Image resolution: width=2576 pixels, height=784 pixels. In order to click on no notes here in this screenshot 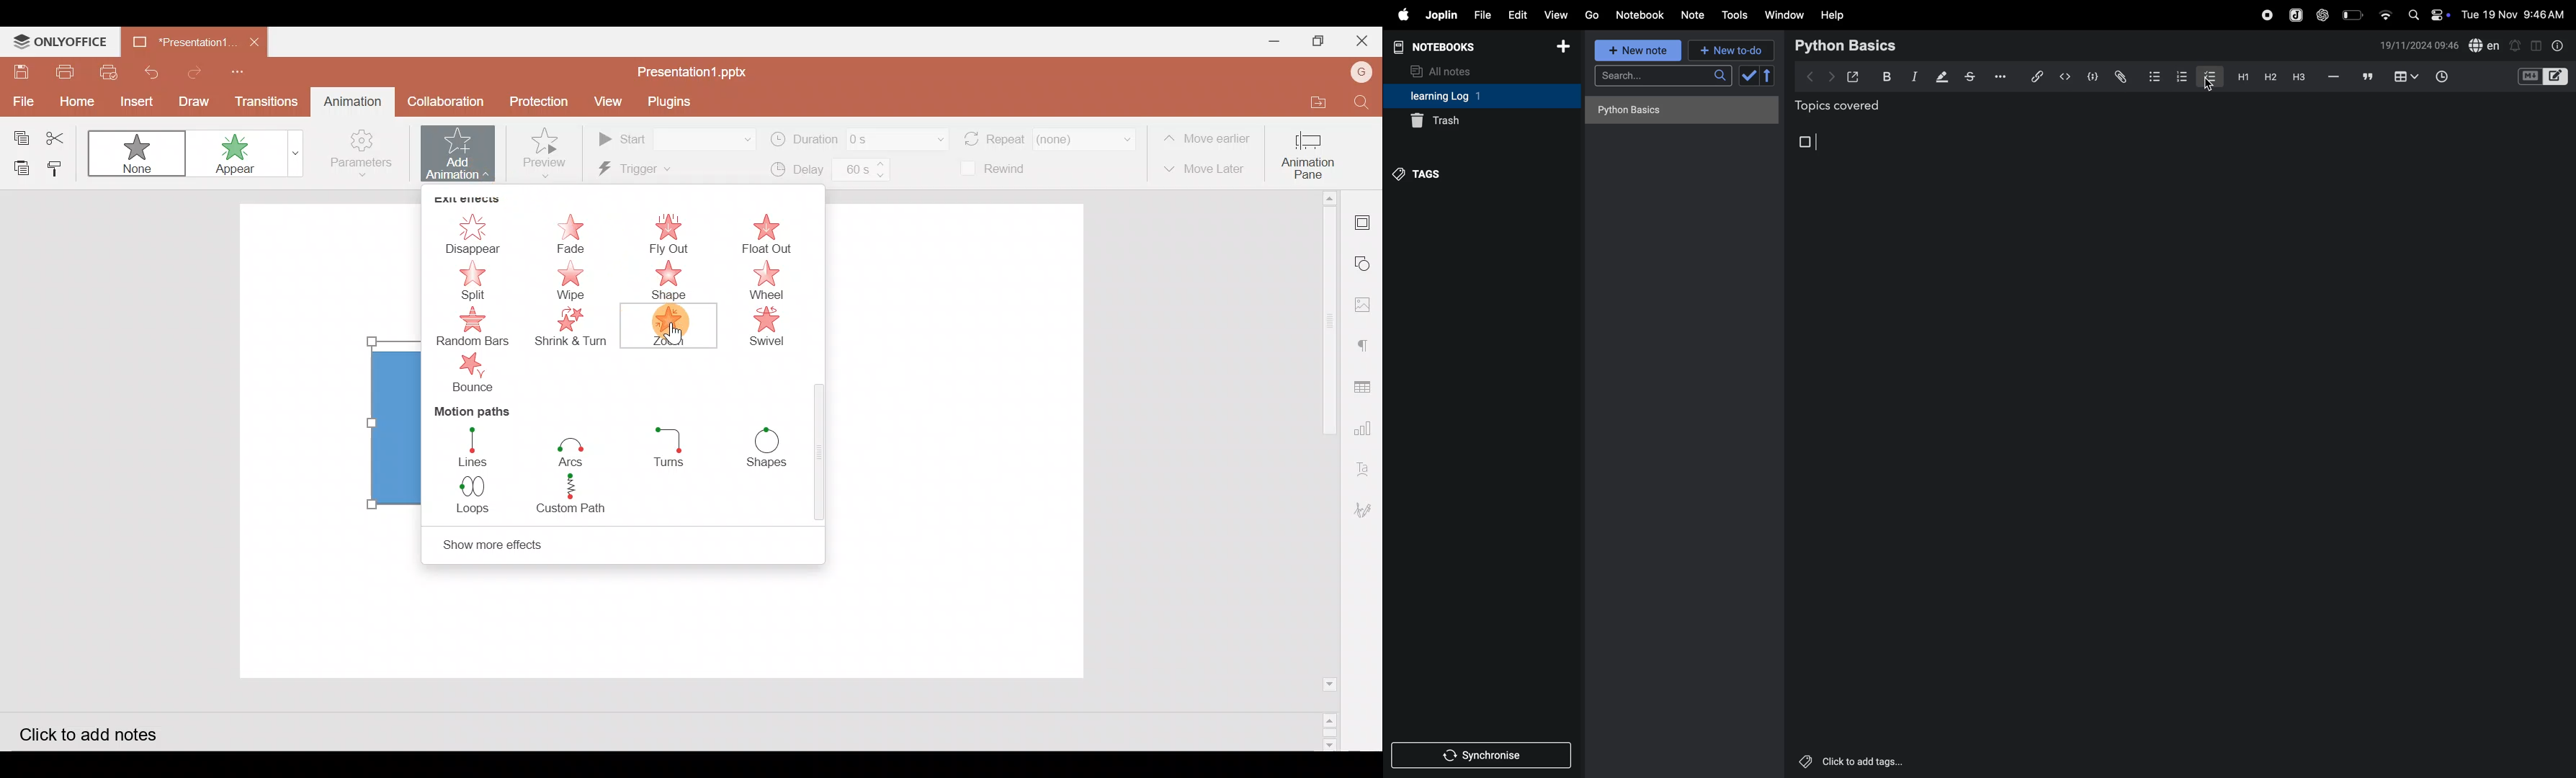, I will do `click(1678, 114)`.